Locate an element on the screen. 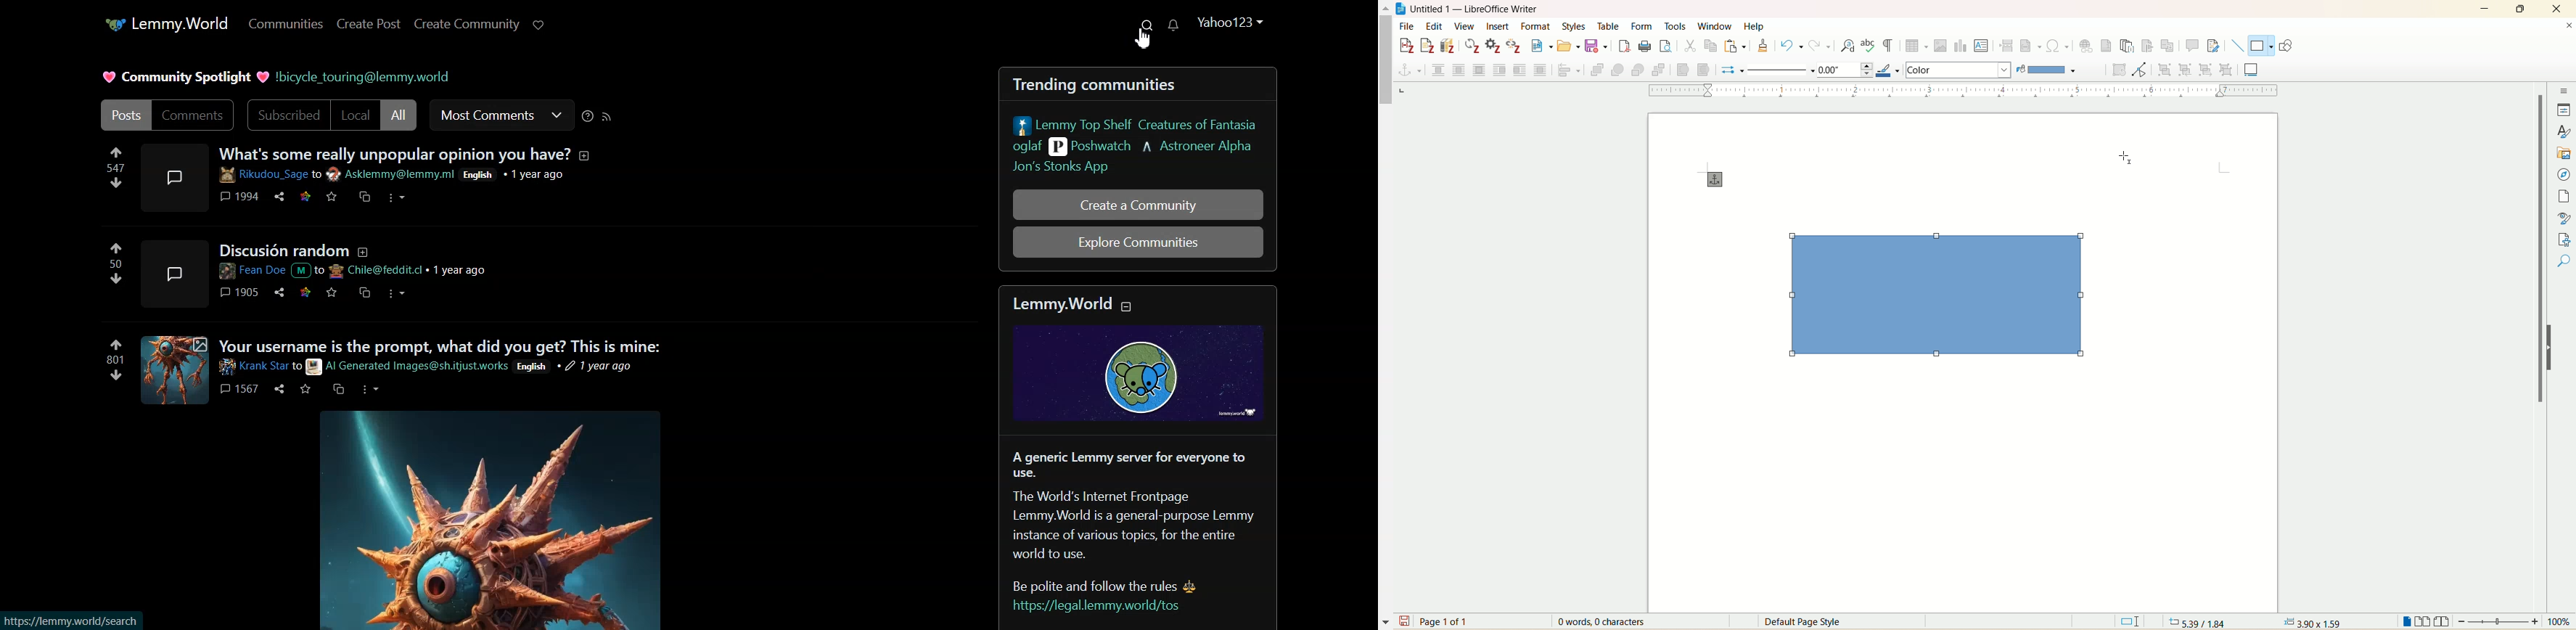 The height and width of the screenshot is (644, 2576). What's some really unpopular opinion you have? is located at coordinates (407, 152).